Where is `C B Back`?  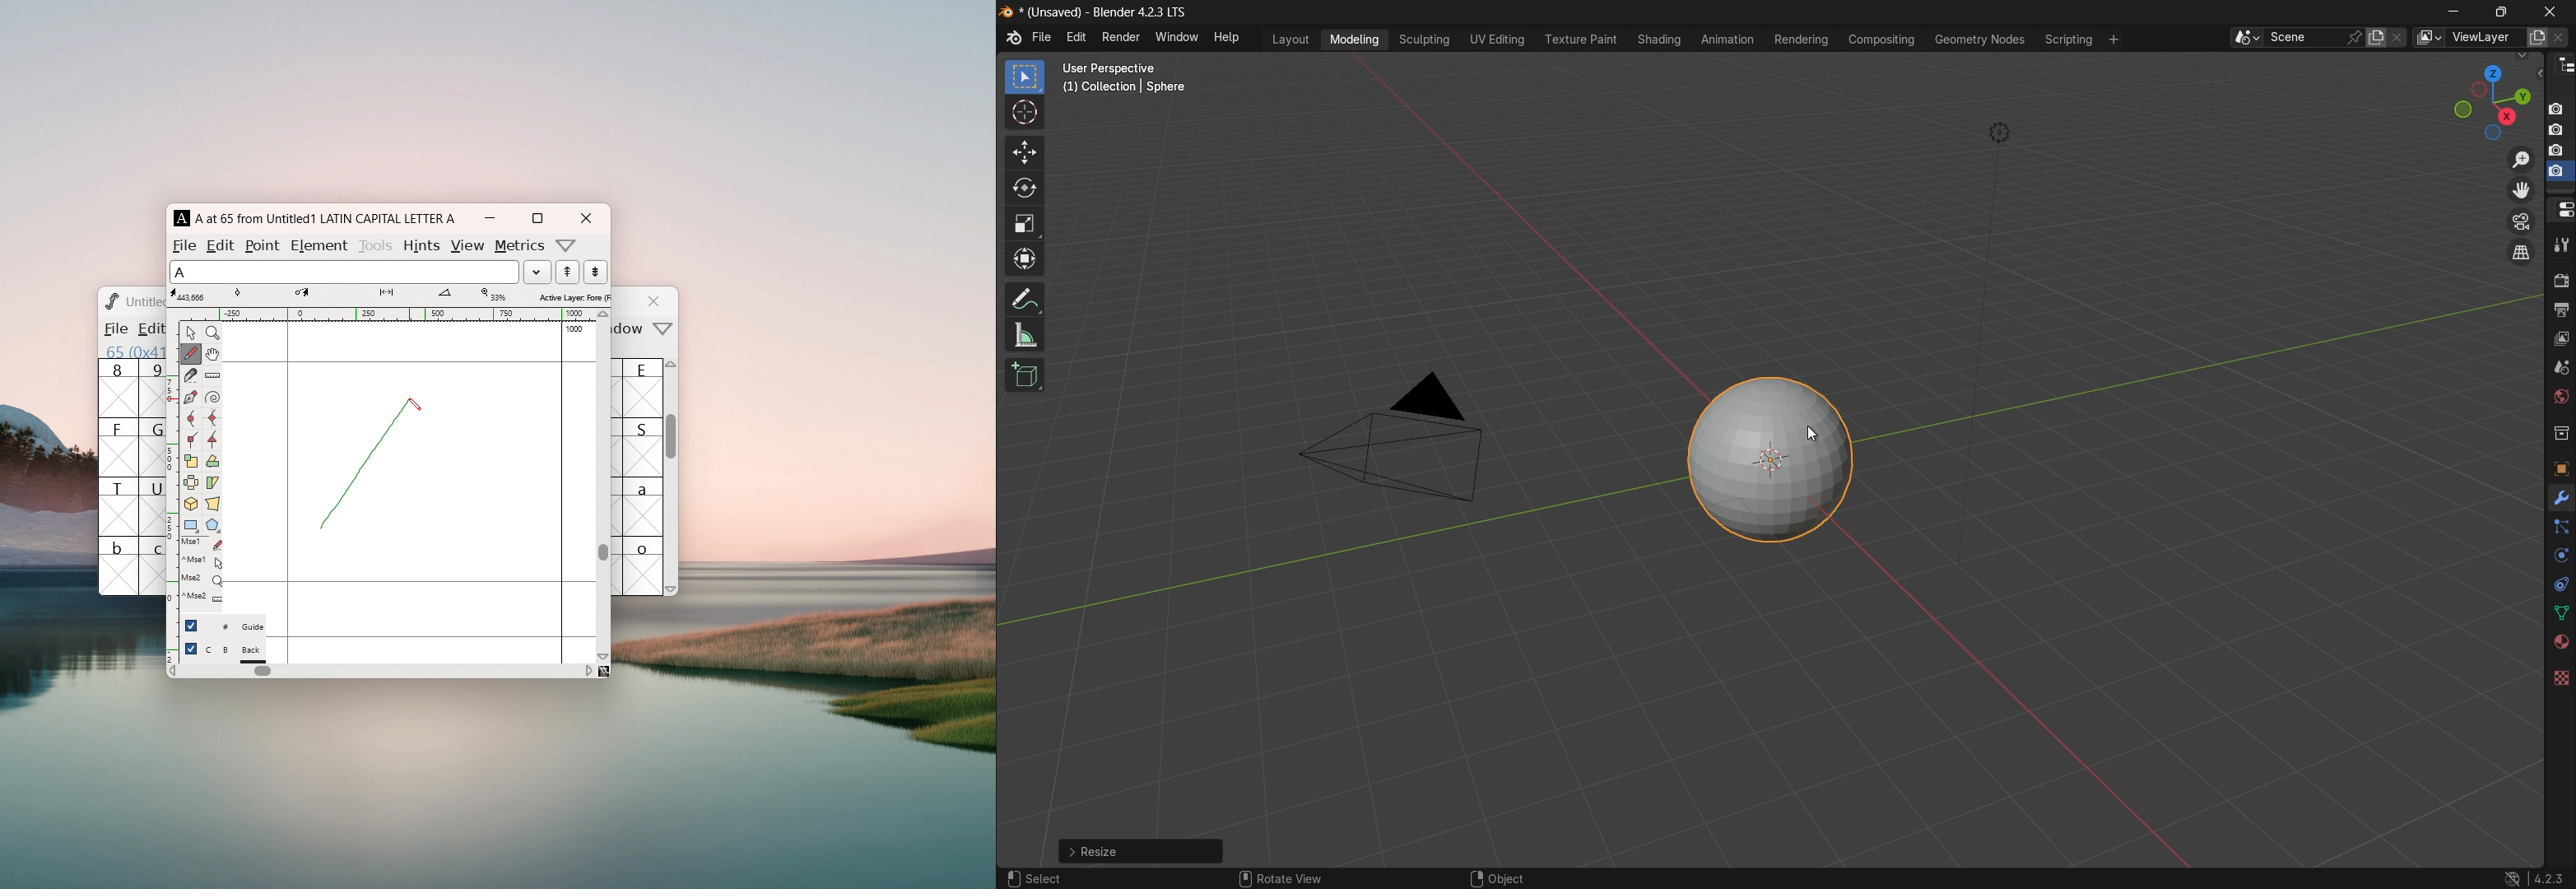 C B Back is located at coordinates (235, 652).